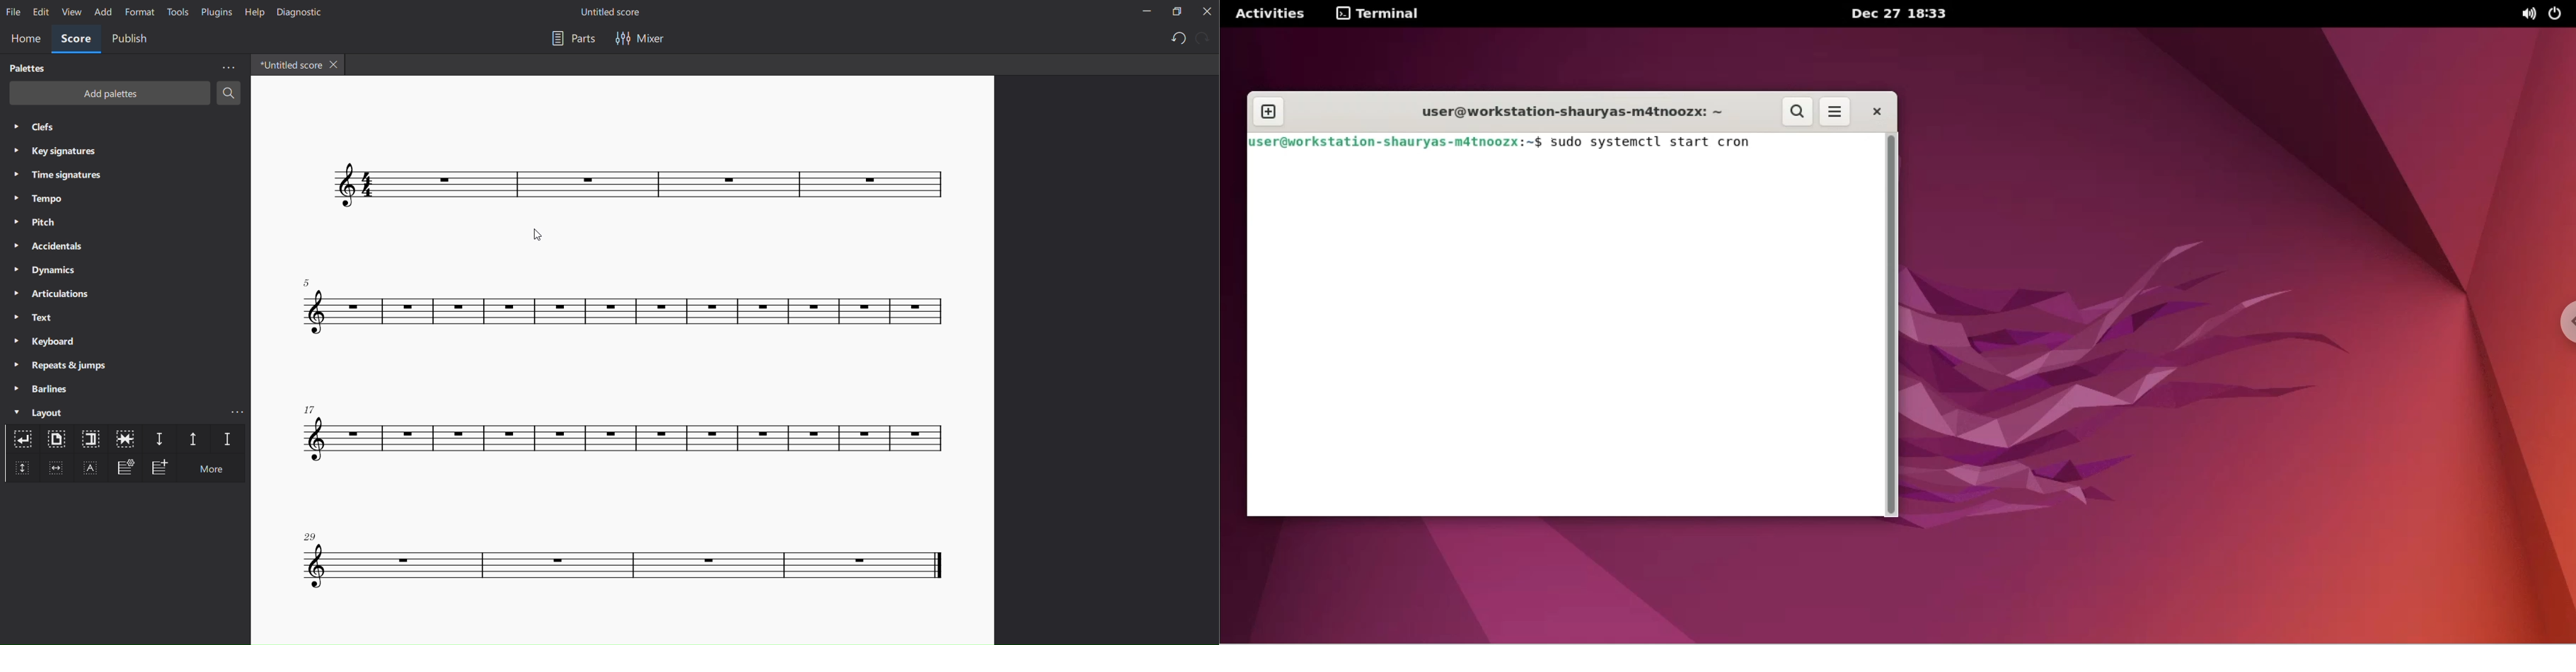 The width and height of the screenshot is (2576, 672). I want to click on score with changed layout, so click(610, 565).